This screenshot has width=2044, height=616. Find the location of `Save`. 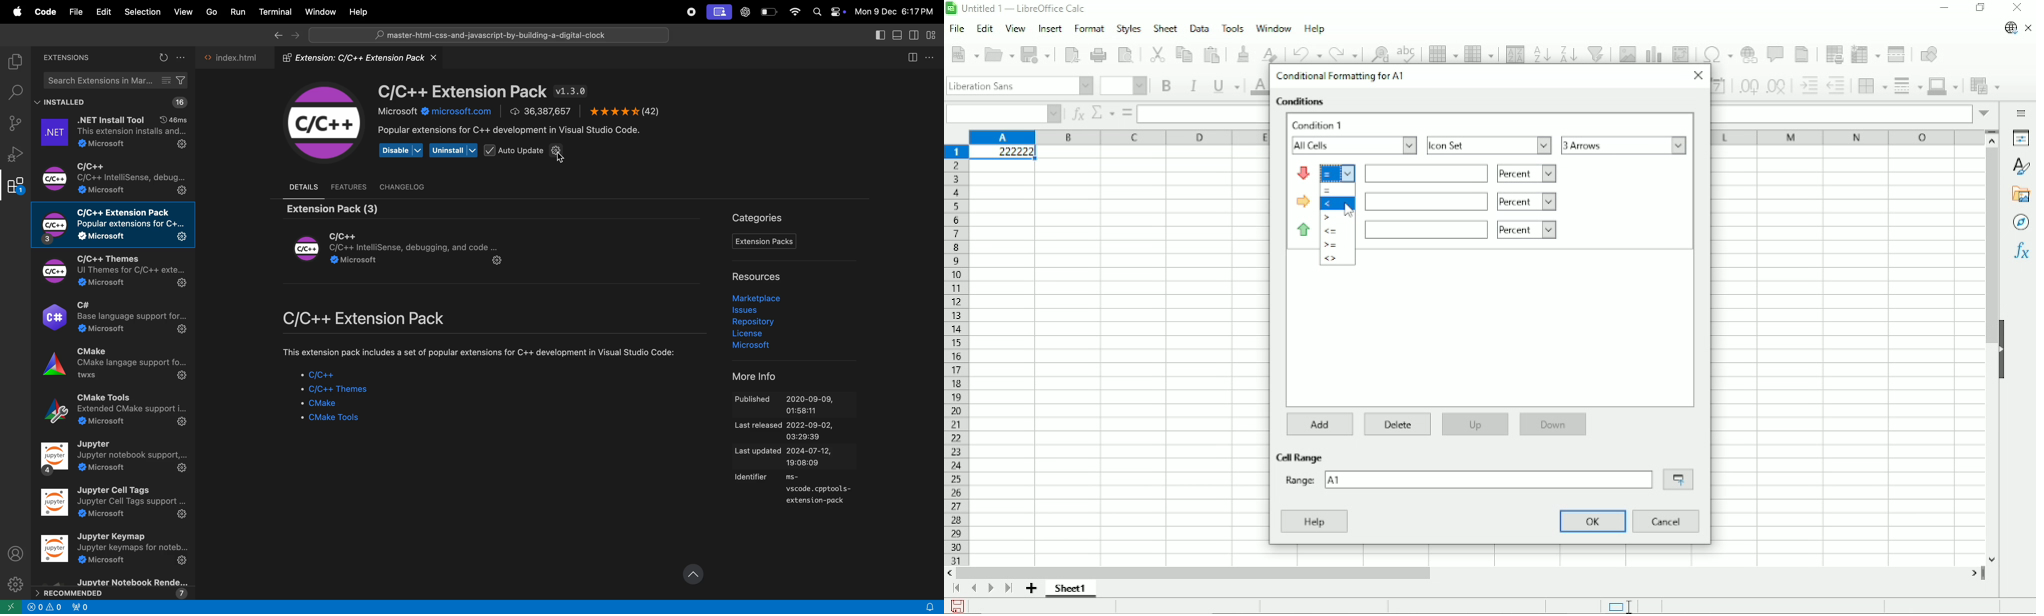

Save is located at coordinates (1038, 53).